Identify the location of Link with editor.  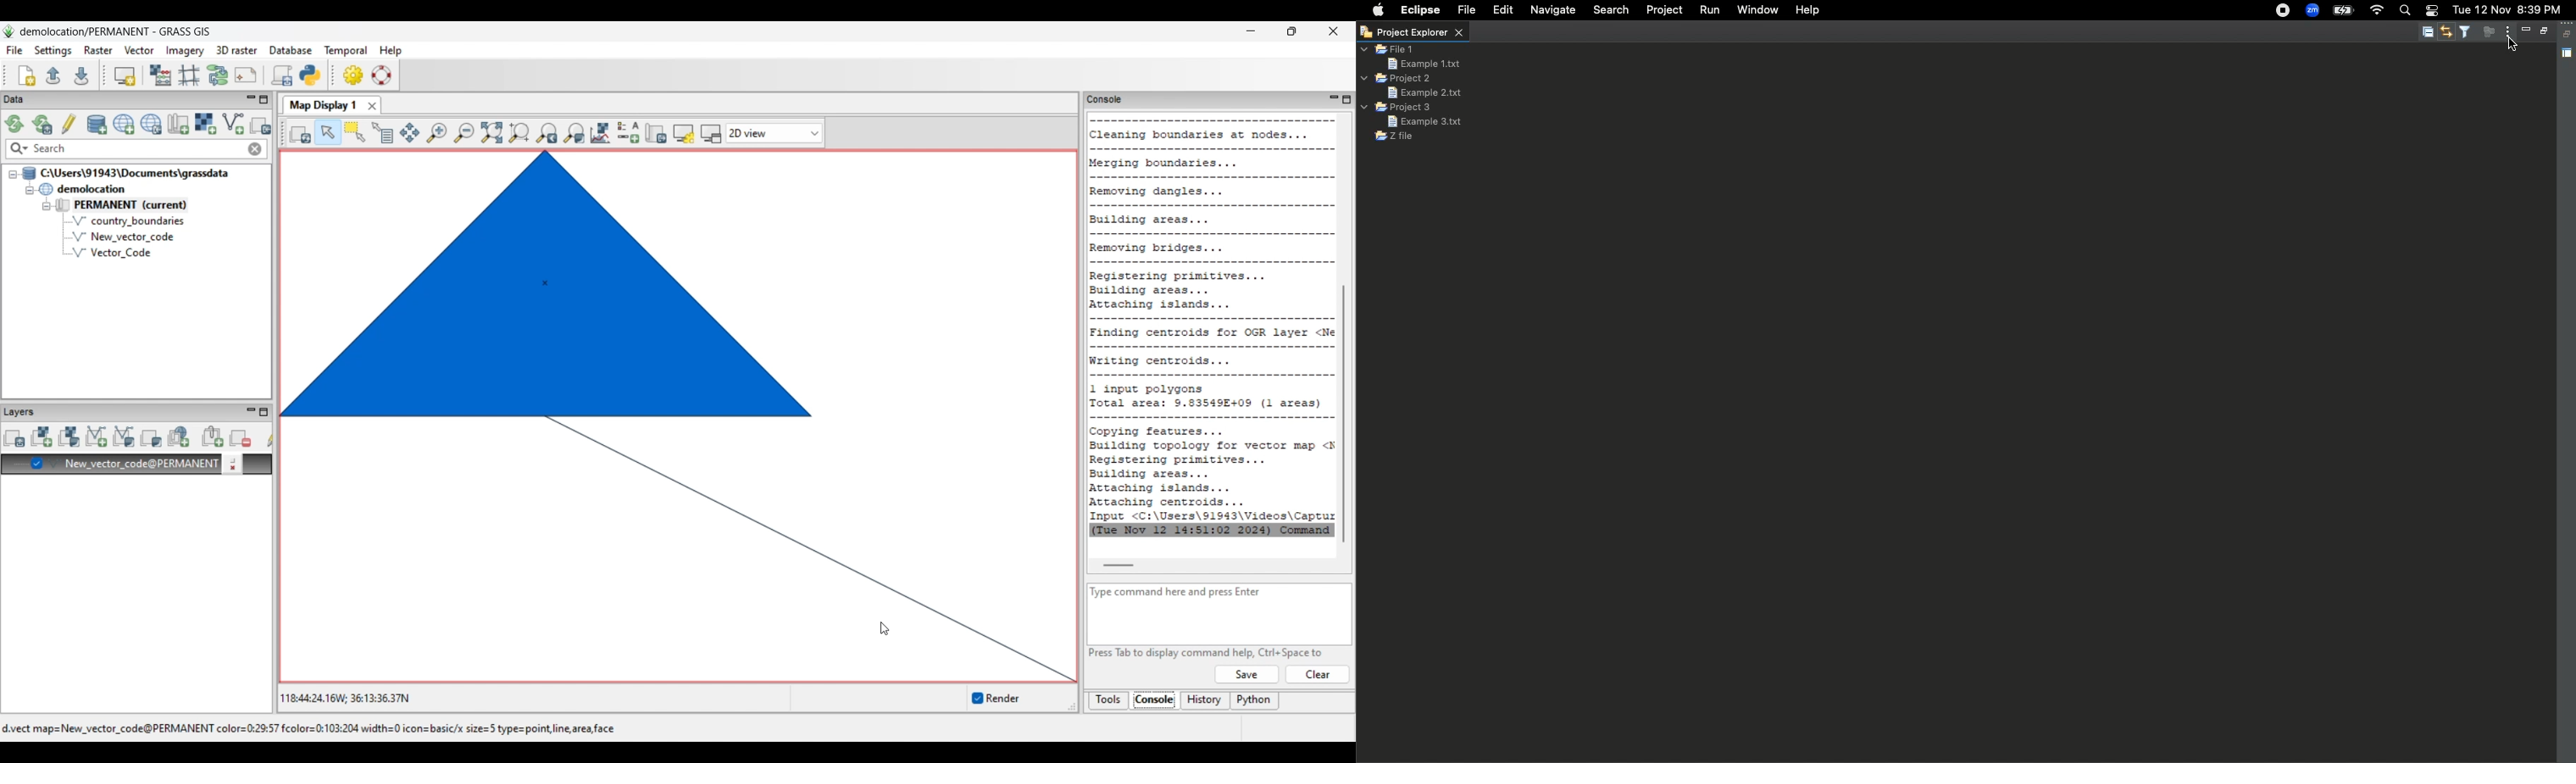
(2448, 32).